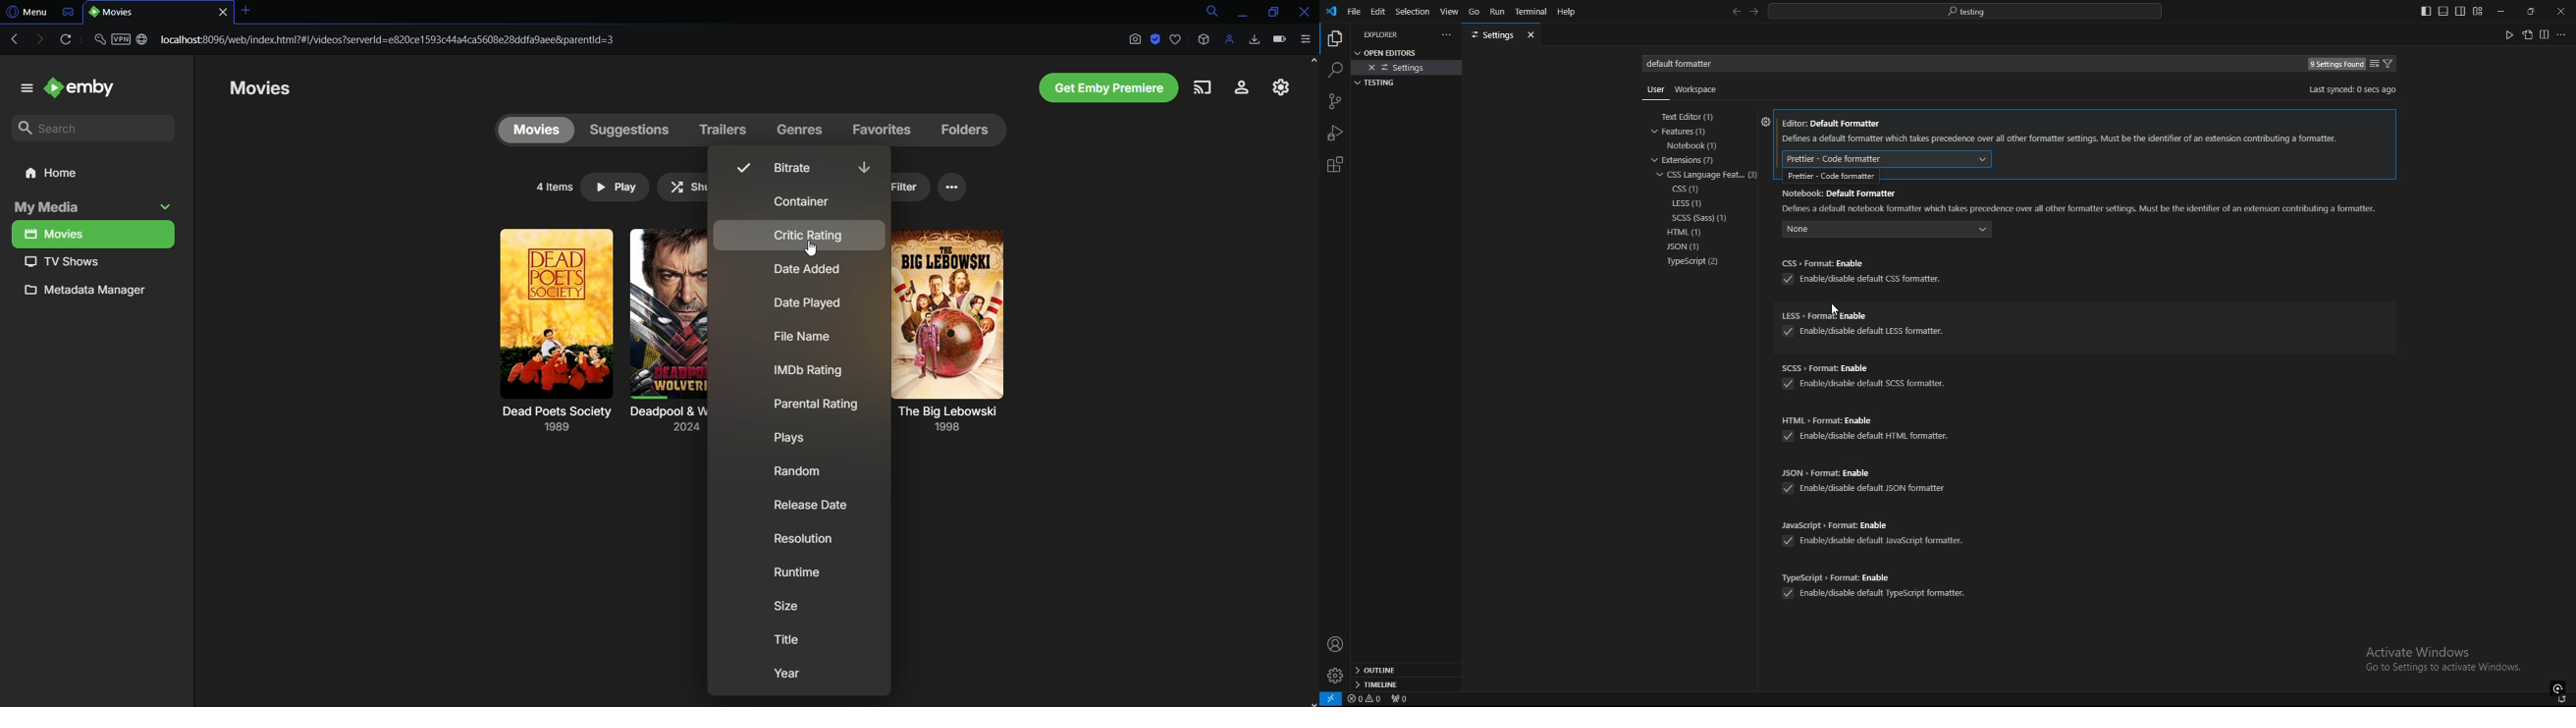 The width and height of the screenshot is (2576, 728). What do you see at coordinates (1861, 472) in the screenshot?
I see `json format enable` at bounding box center [1861, 472].